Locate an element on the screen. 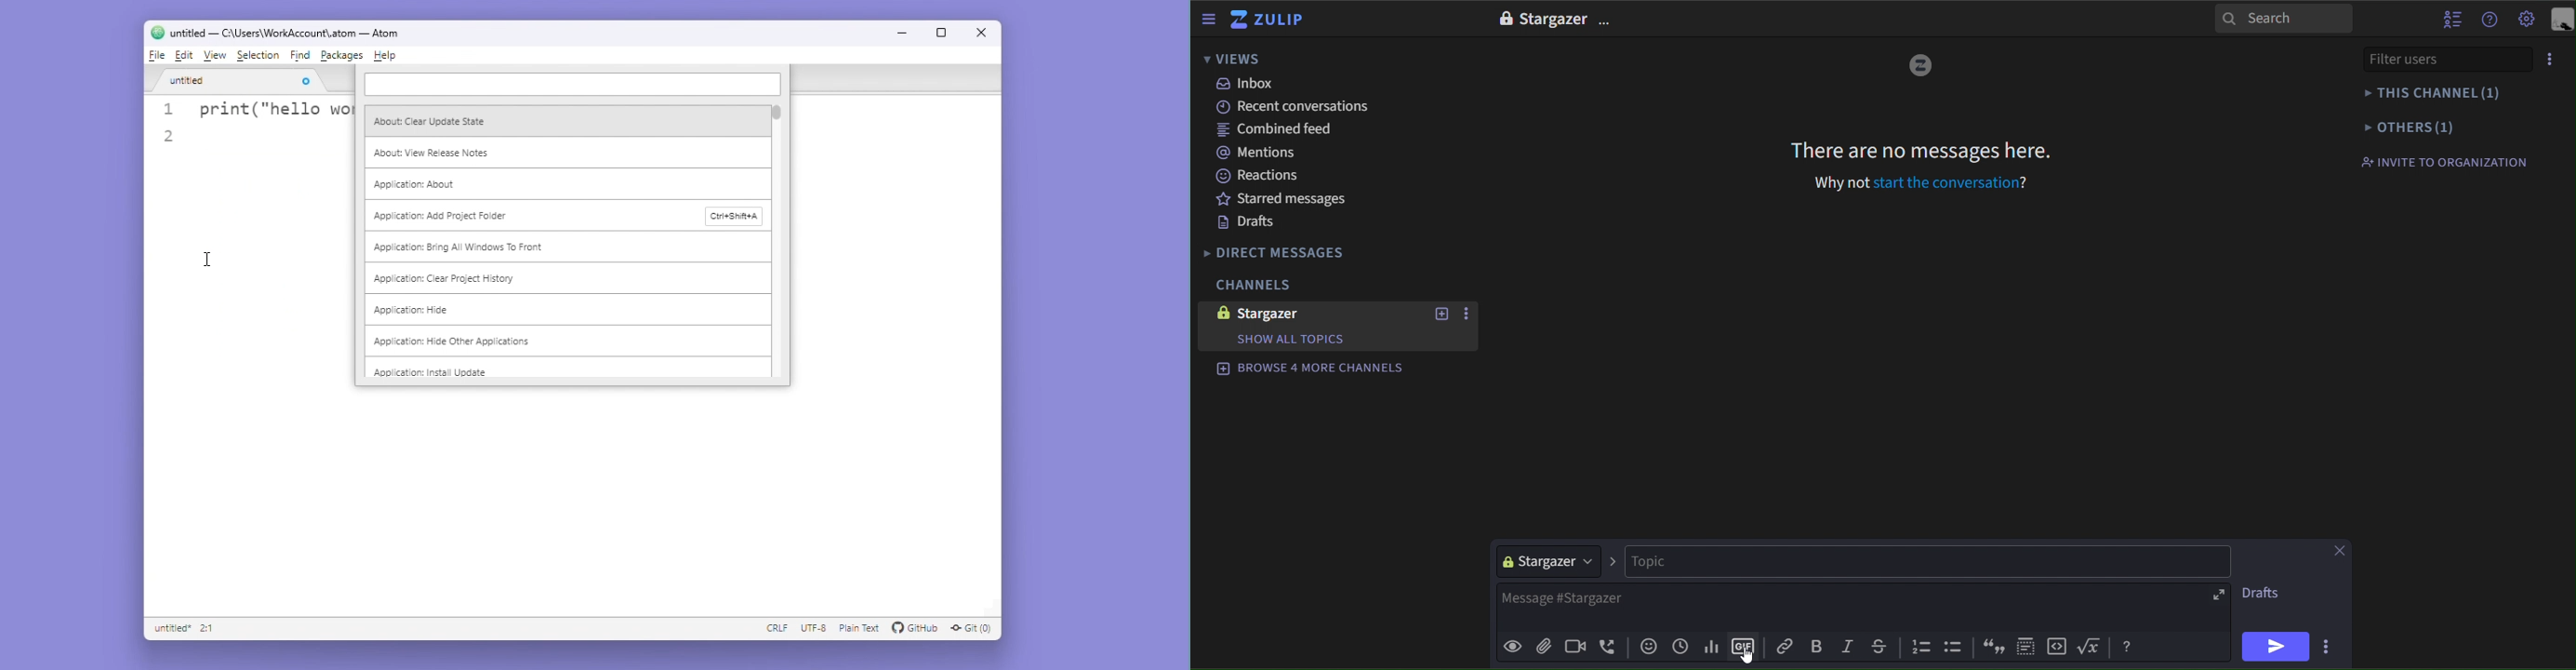 This screenshot has width=2576, height=672. icon is located at coordinates (2093, 646).